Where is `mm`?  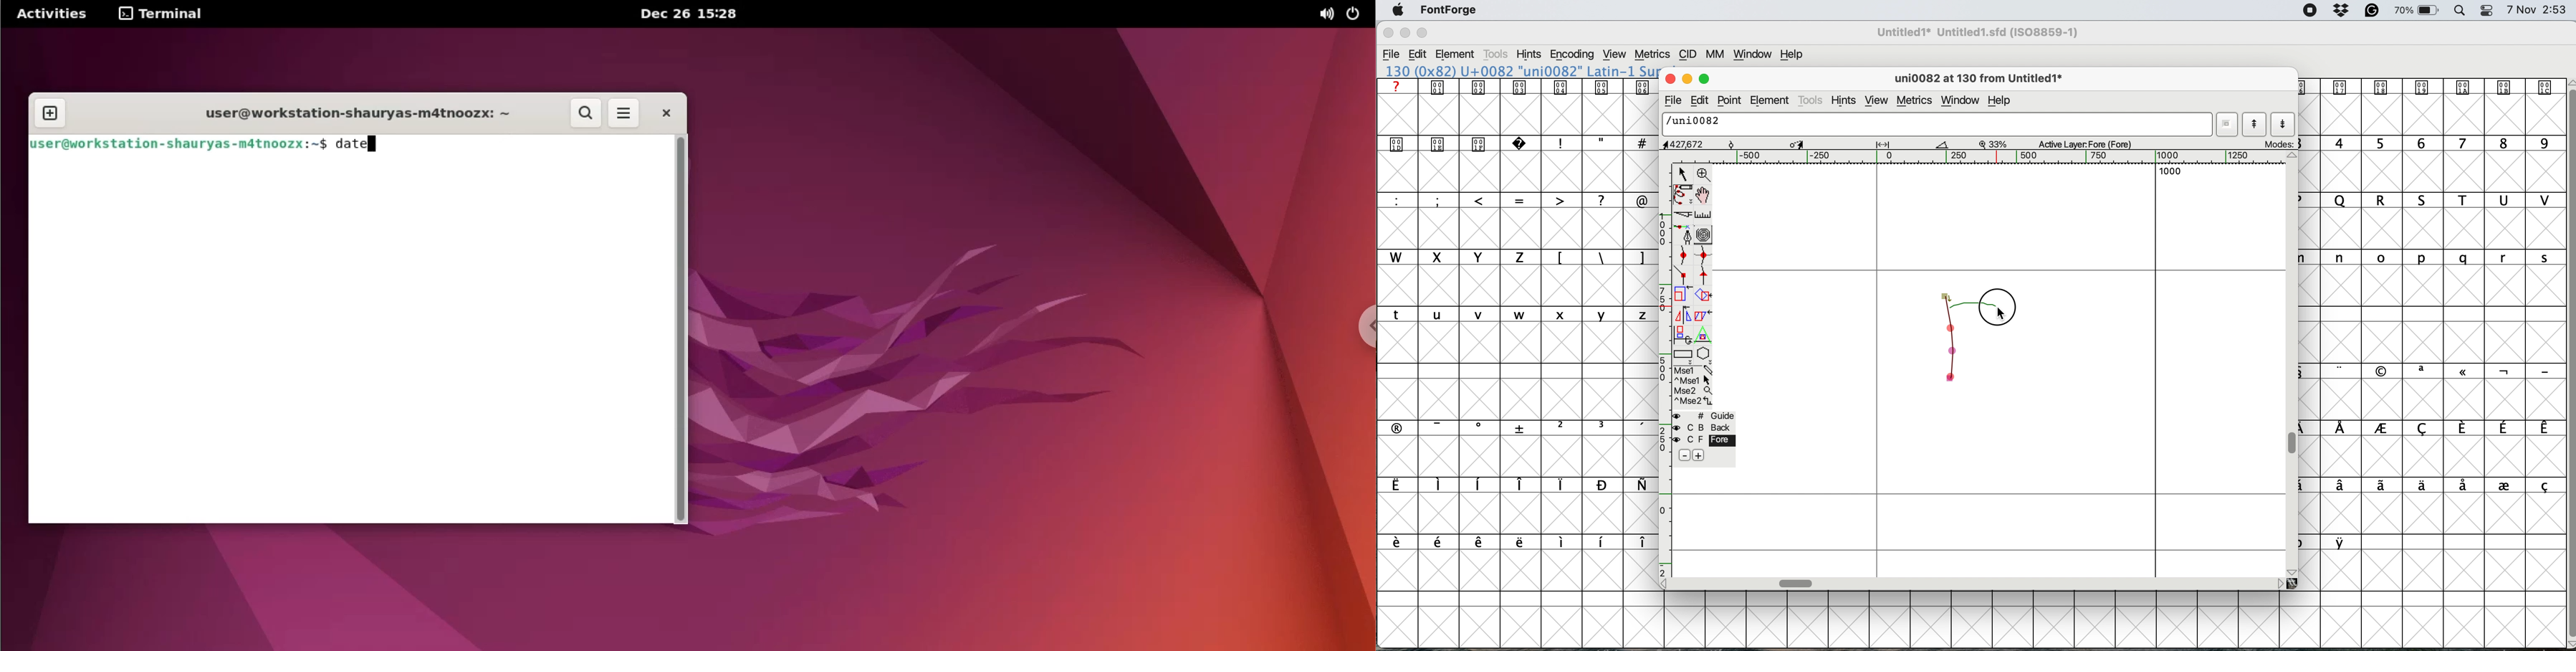
mm is located at coordinates (1719, 55).